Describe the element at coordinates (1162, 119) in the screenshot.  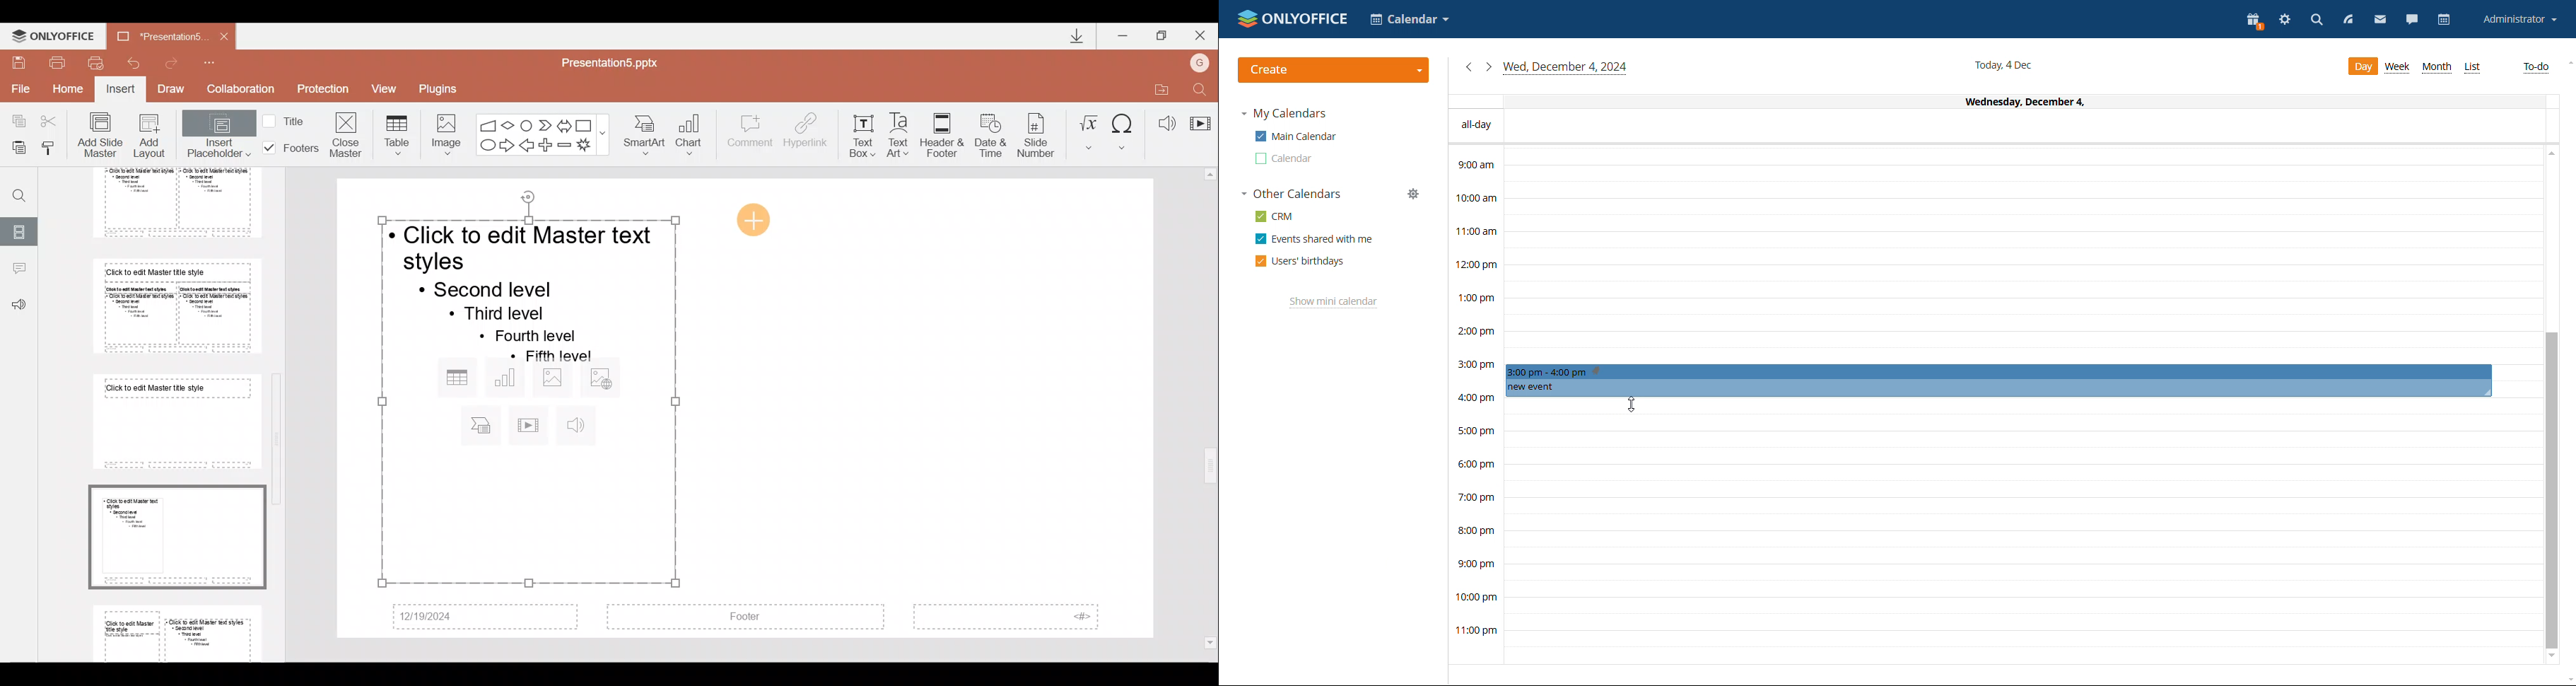
I see `Audio` at that location.